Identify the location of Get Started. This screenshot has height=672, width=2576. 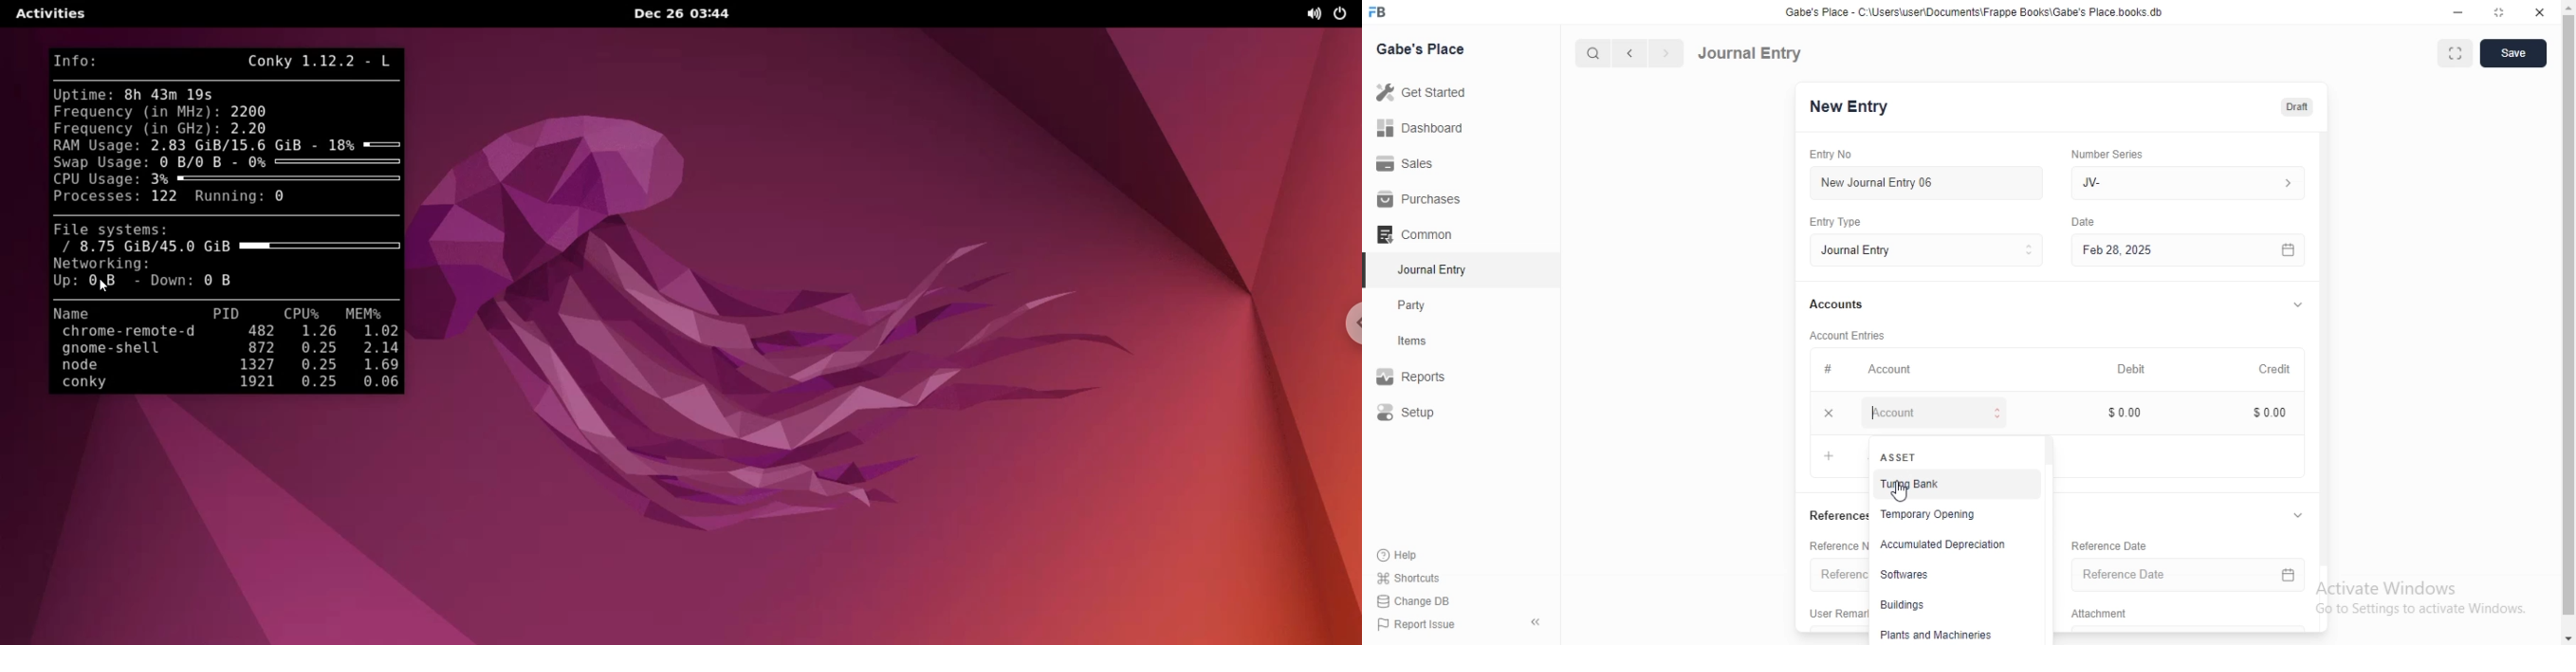
(1426, 92).